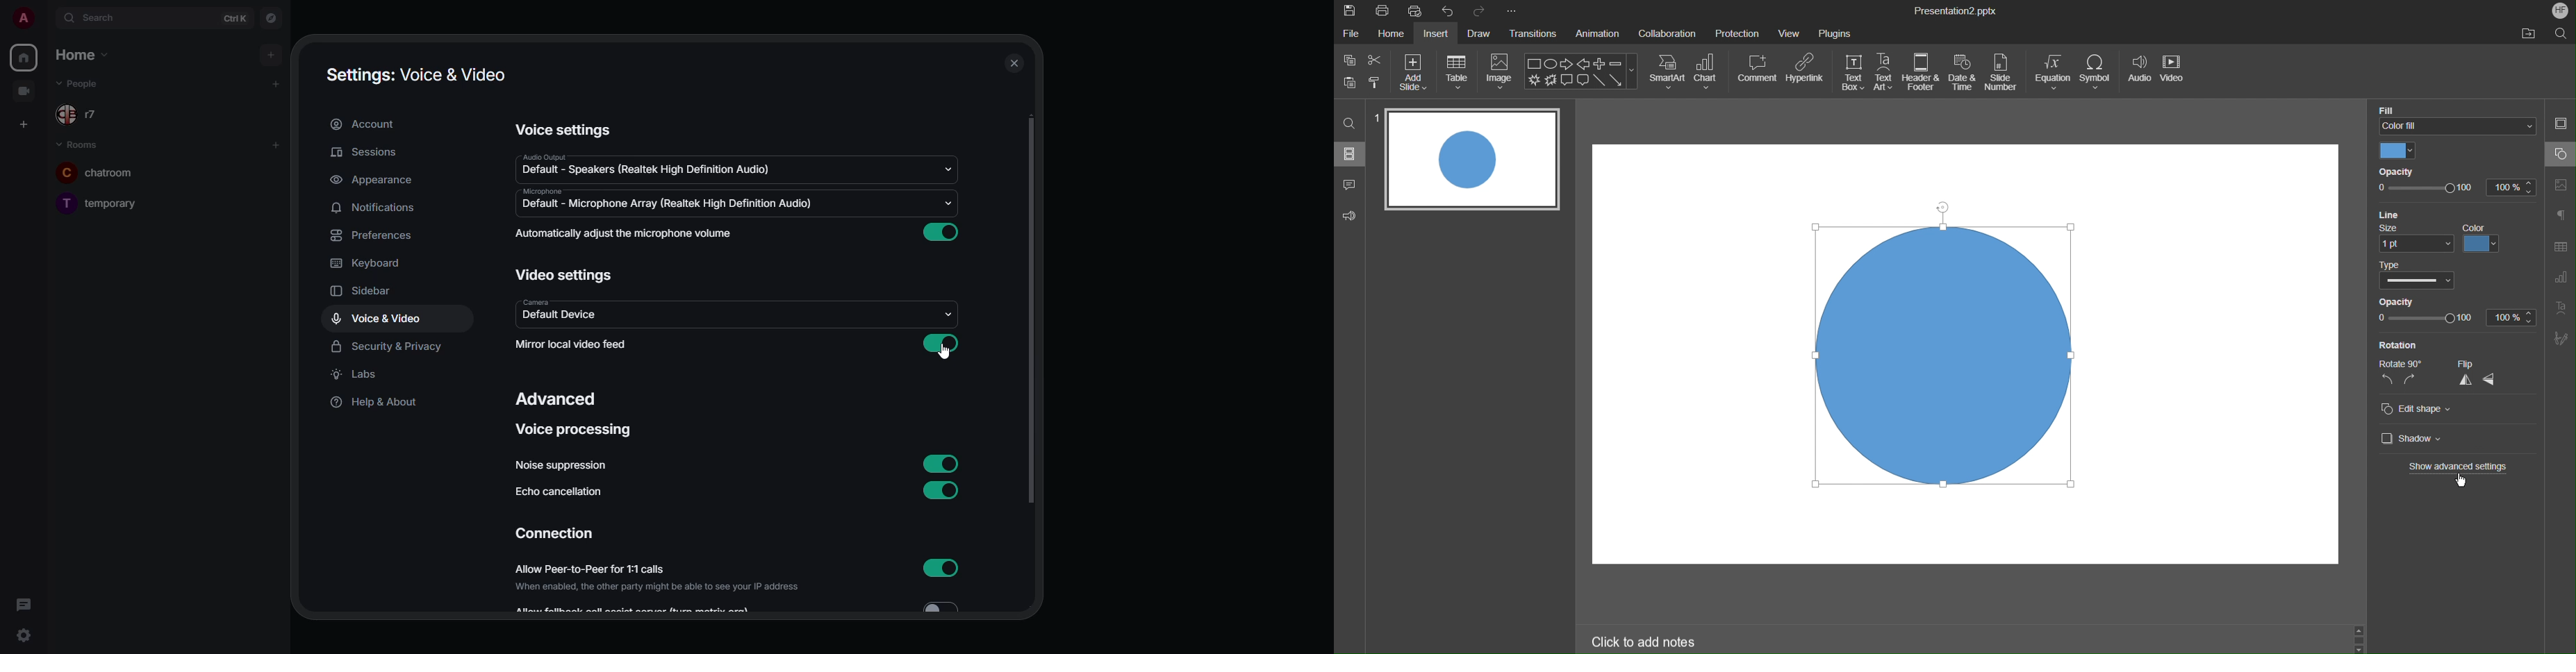  I want to click on Date & Time, so click(1963, 73).